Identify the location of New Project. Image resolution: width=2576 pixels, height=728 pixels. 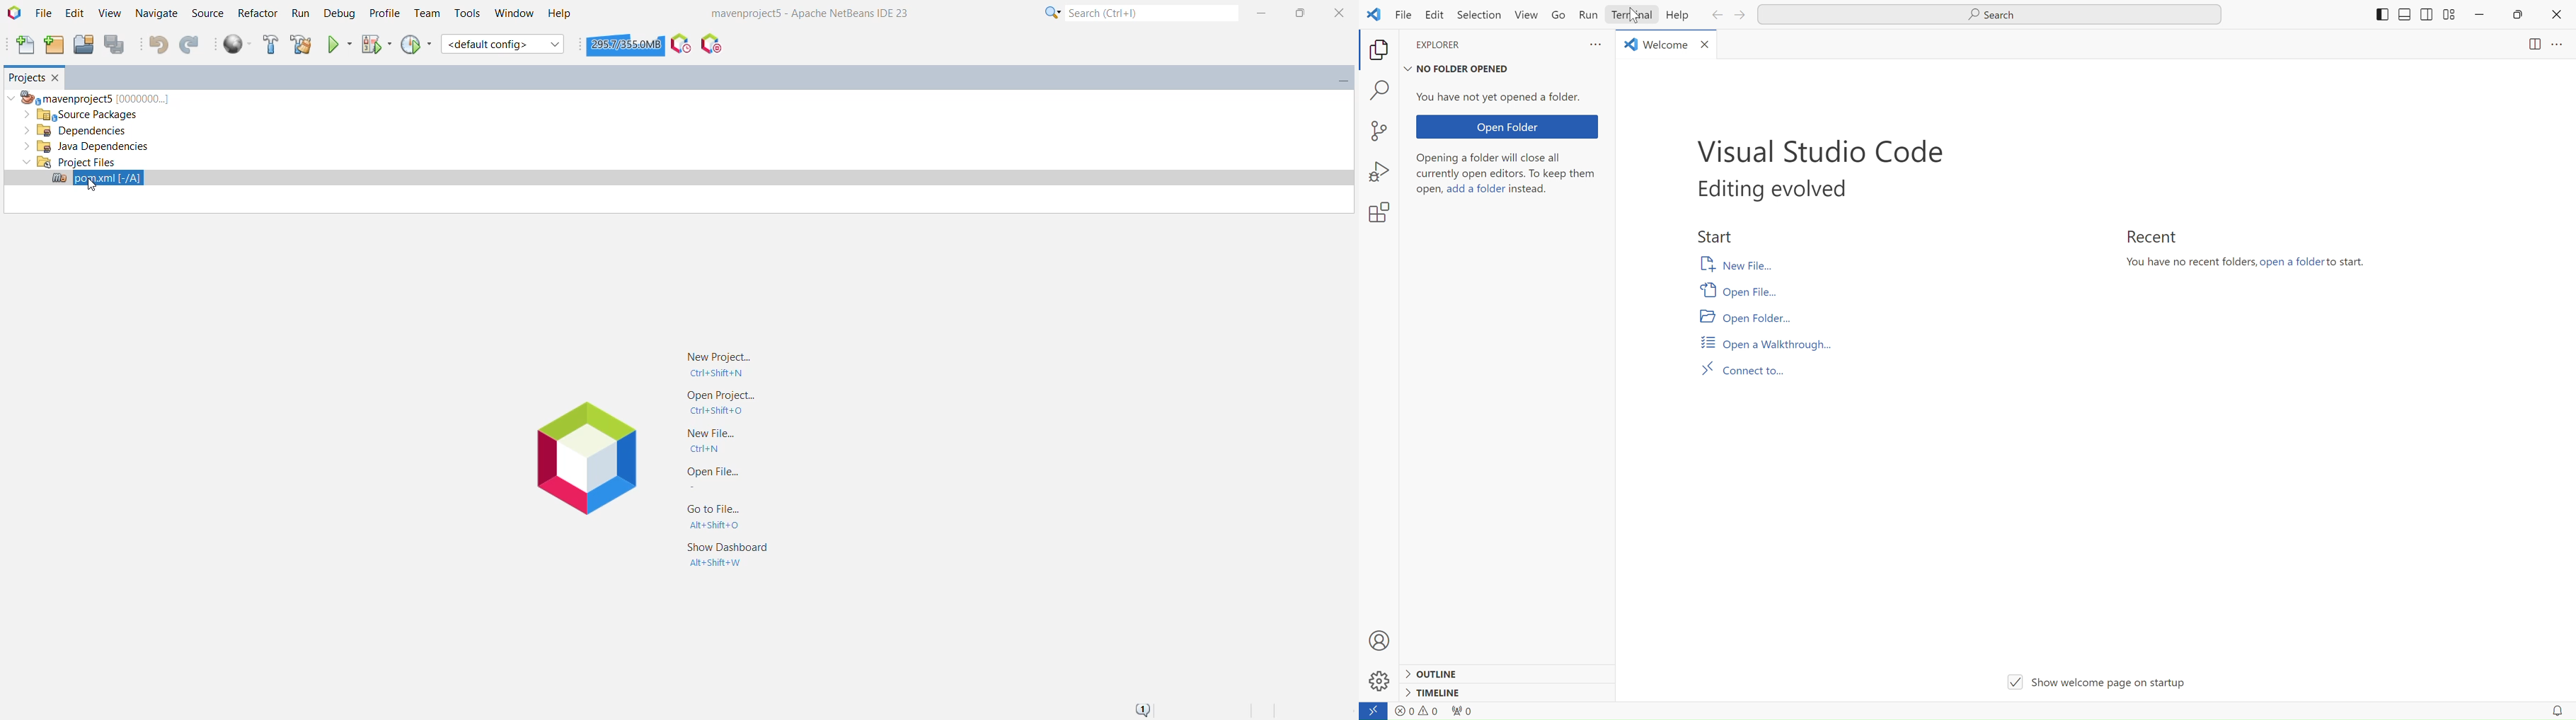
(720, 364).